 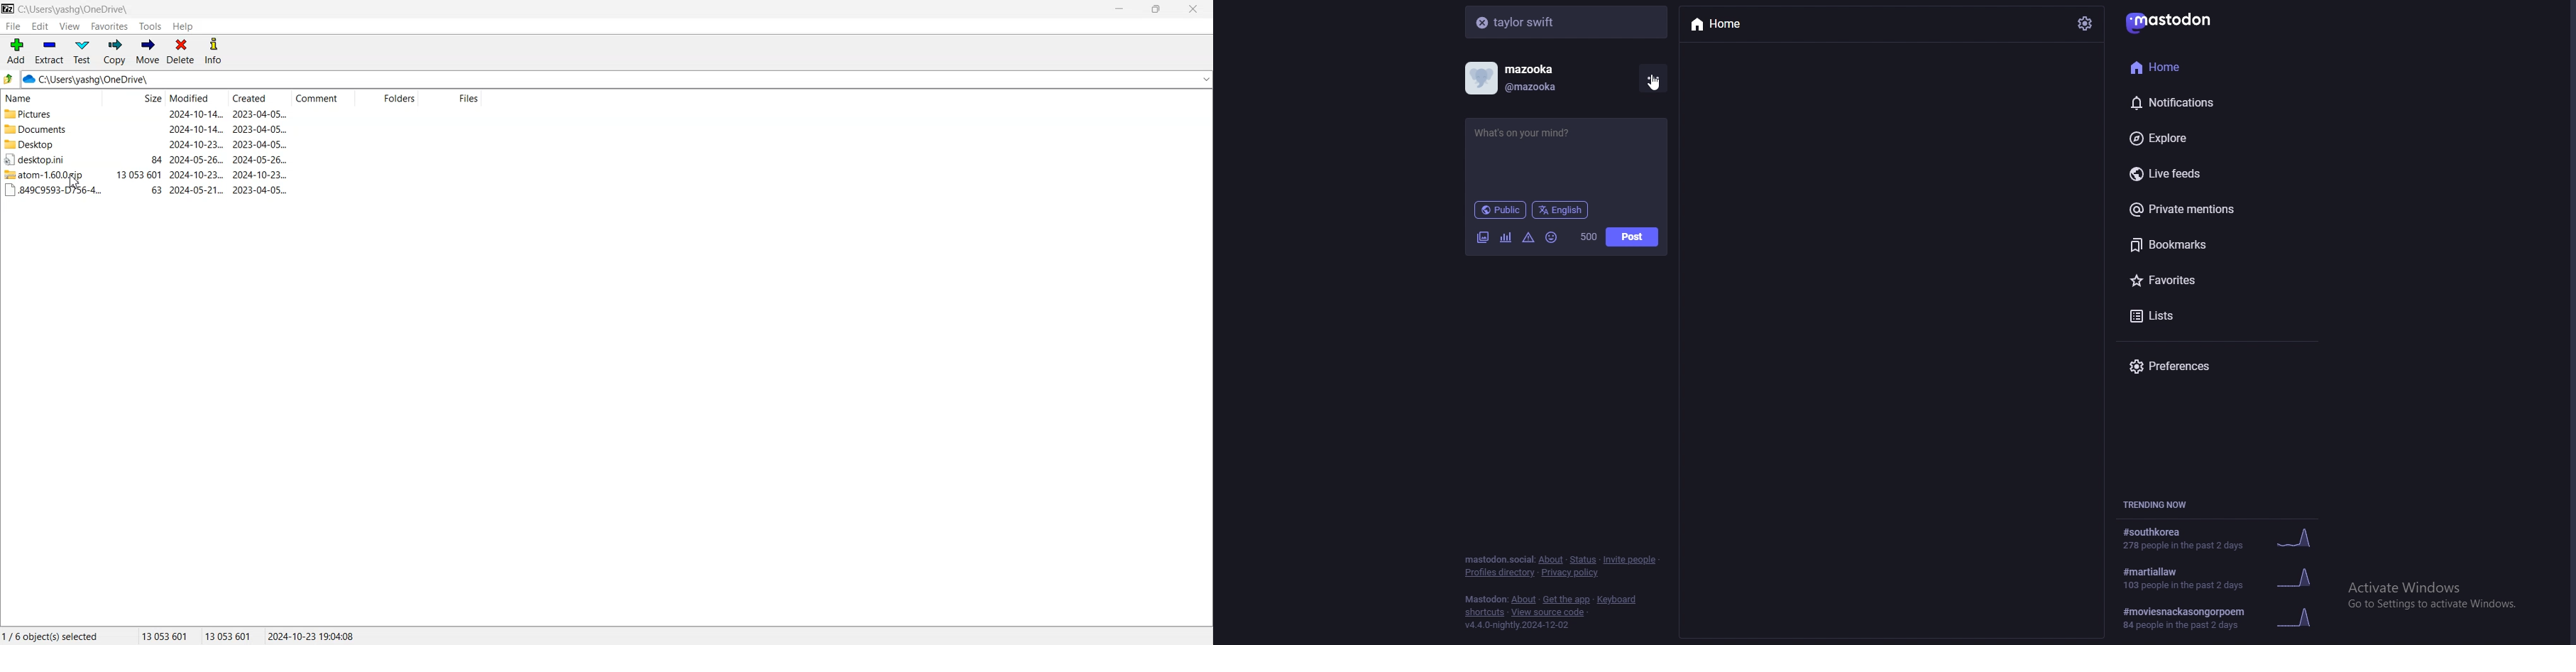 What do you see at coordinates (133, 99) in the screenshot?
I see `Size` at bounding box center [133, 99].